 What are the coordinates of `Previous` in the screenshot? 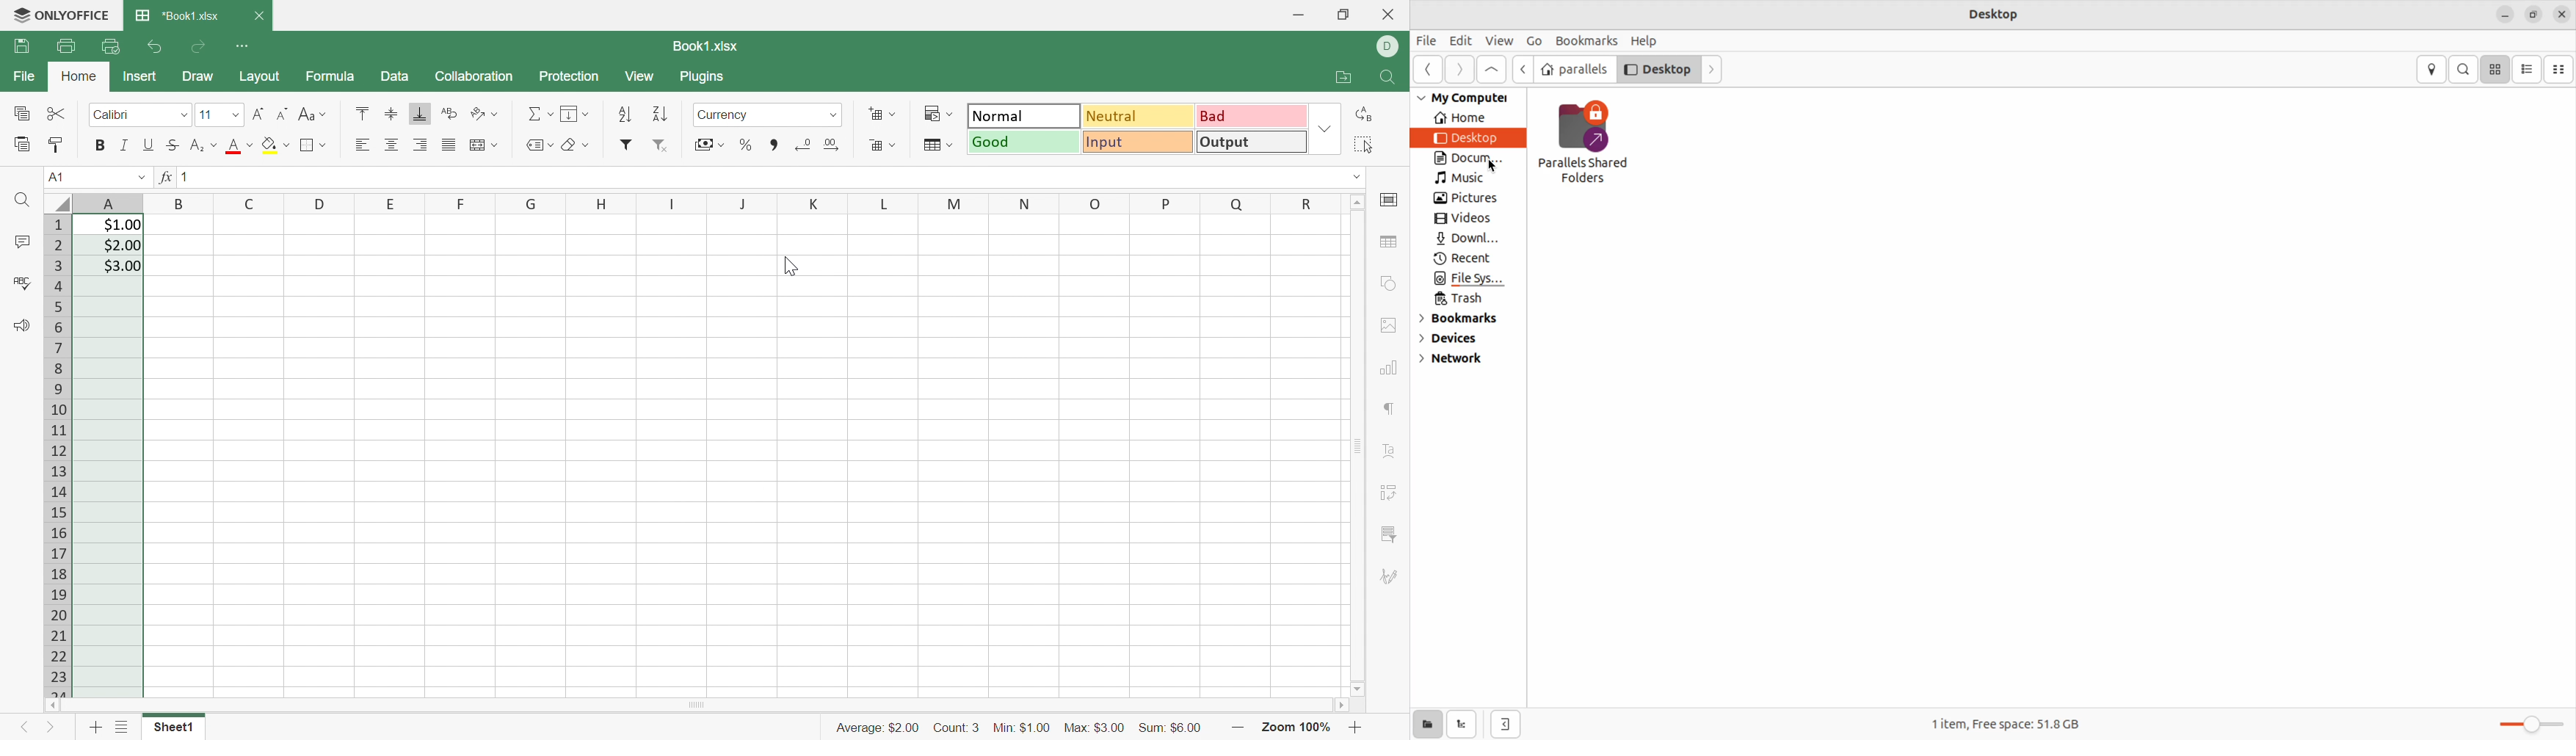 It's located at (19, 730).